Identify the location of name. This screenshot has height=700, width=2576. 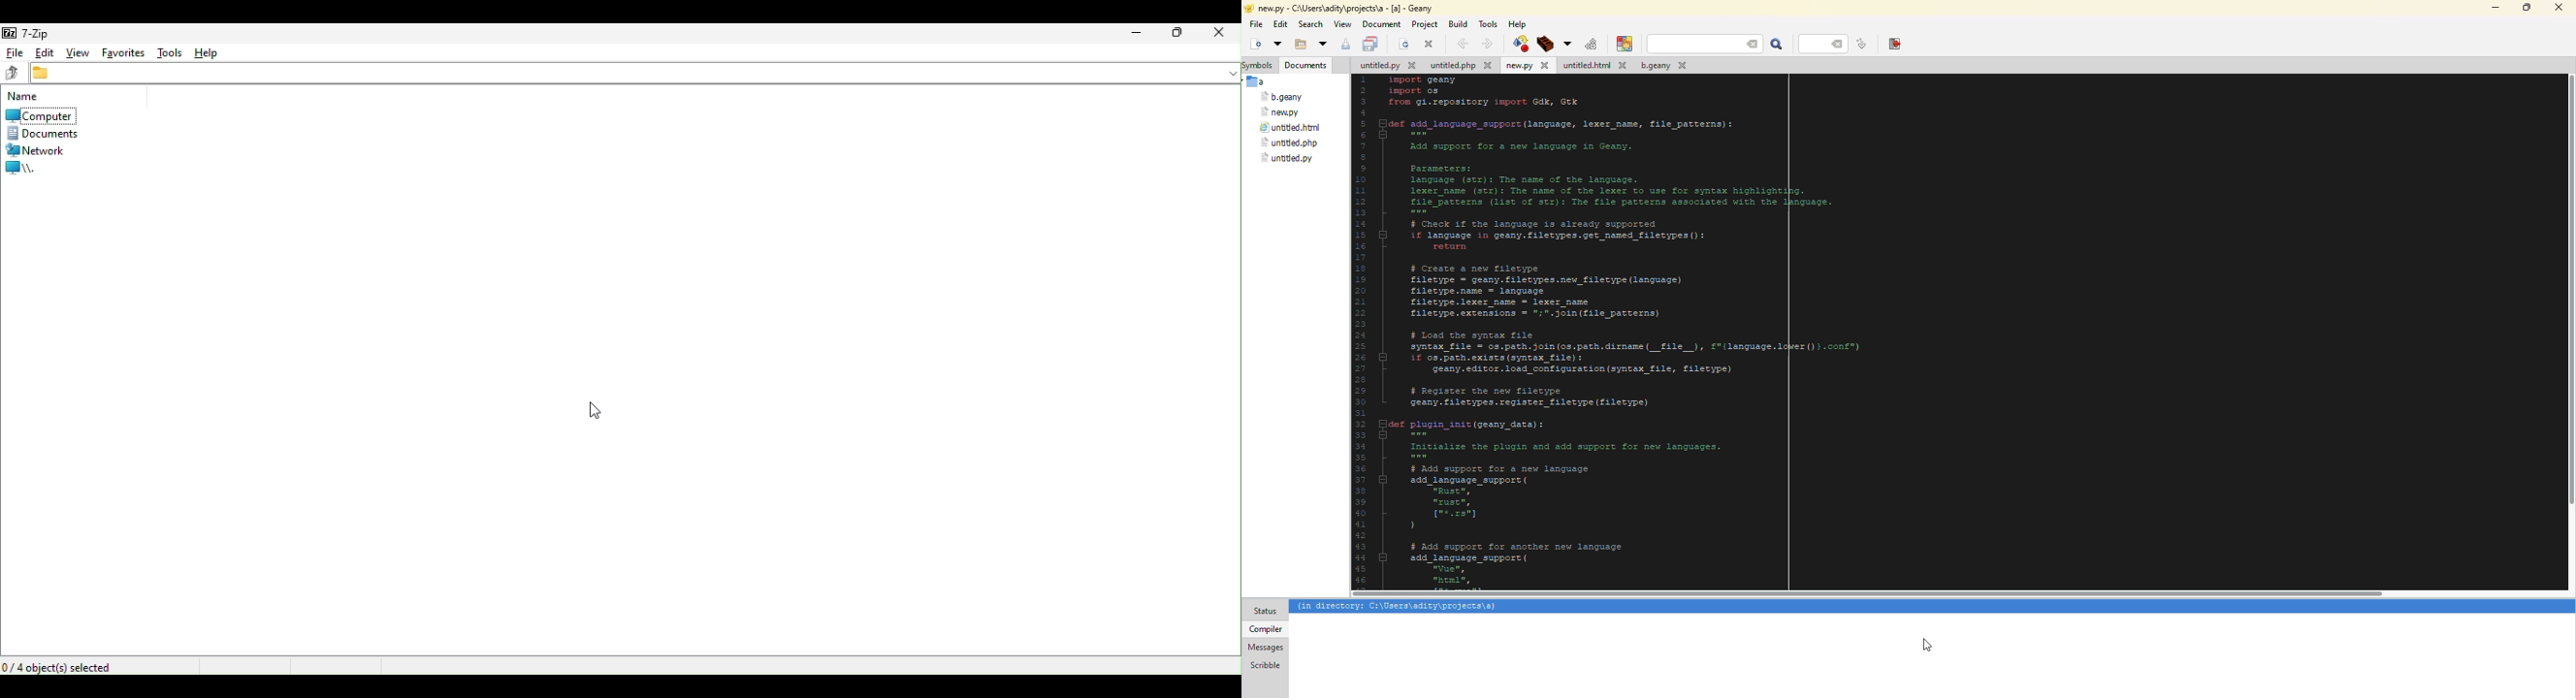
(29, 98).